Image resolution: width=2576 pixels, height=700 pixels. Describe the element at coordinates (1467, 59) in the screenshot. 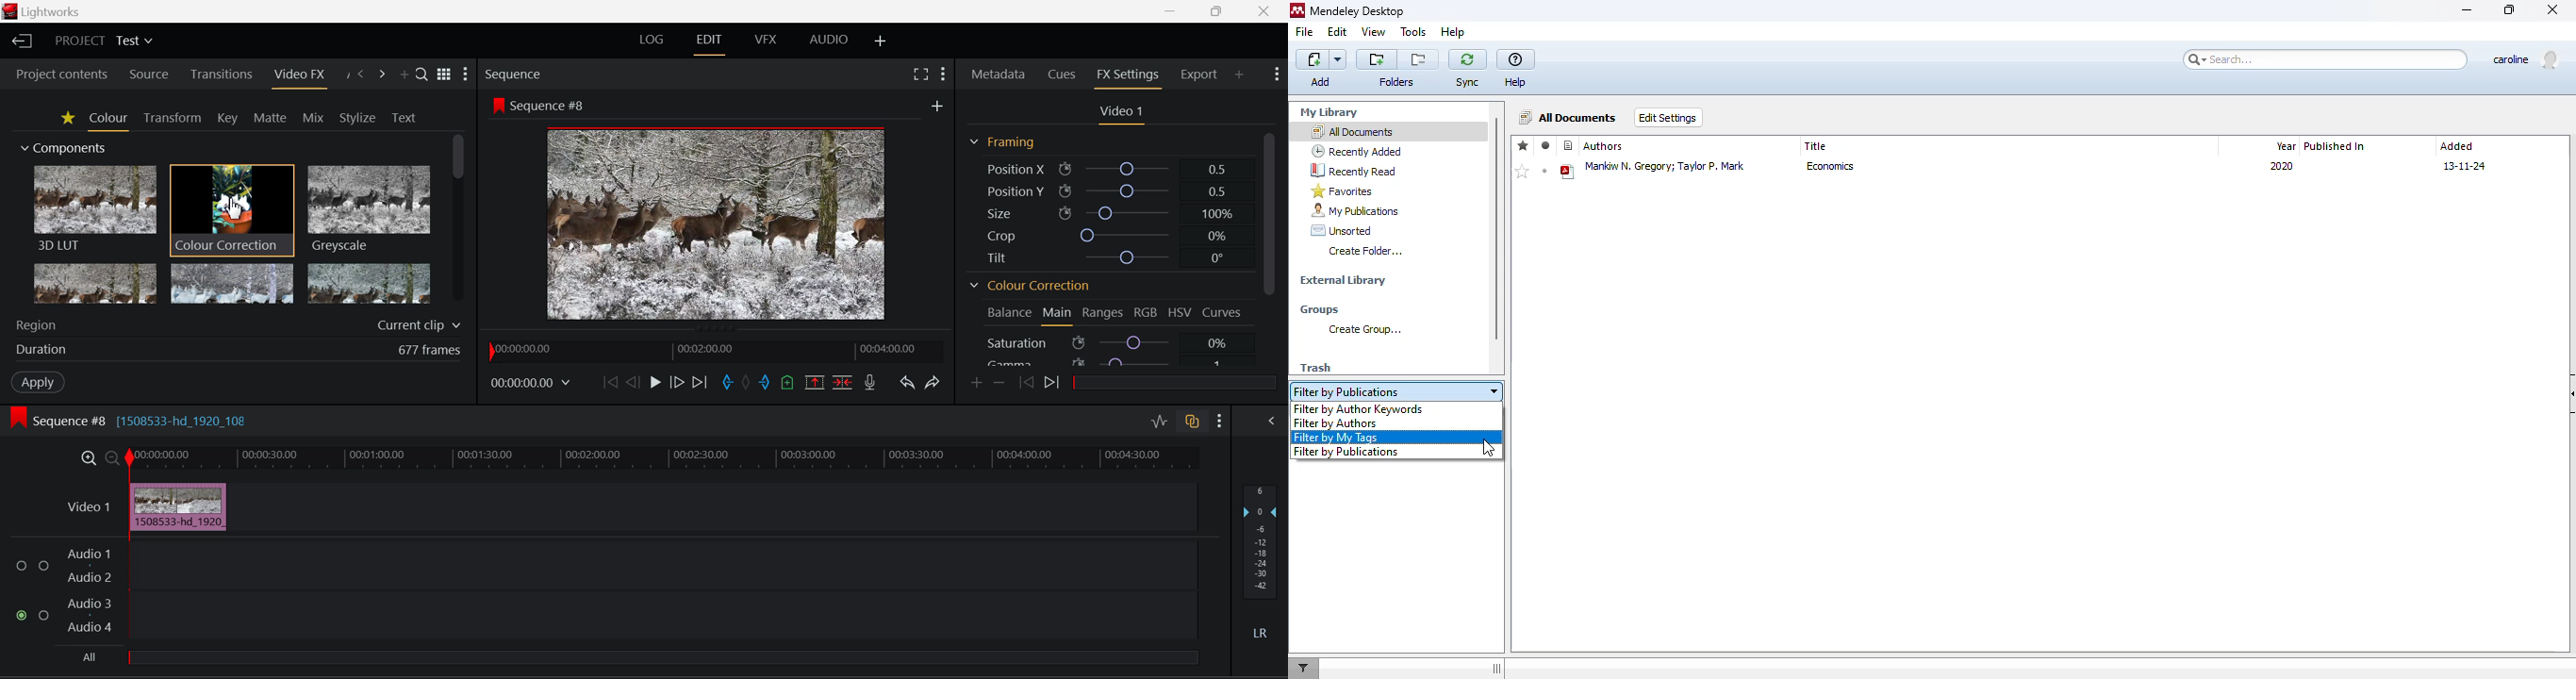

I see `sync` at that location.